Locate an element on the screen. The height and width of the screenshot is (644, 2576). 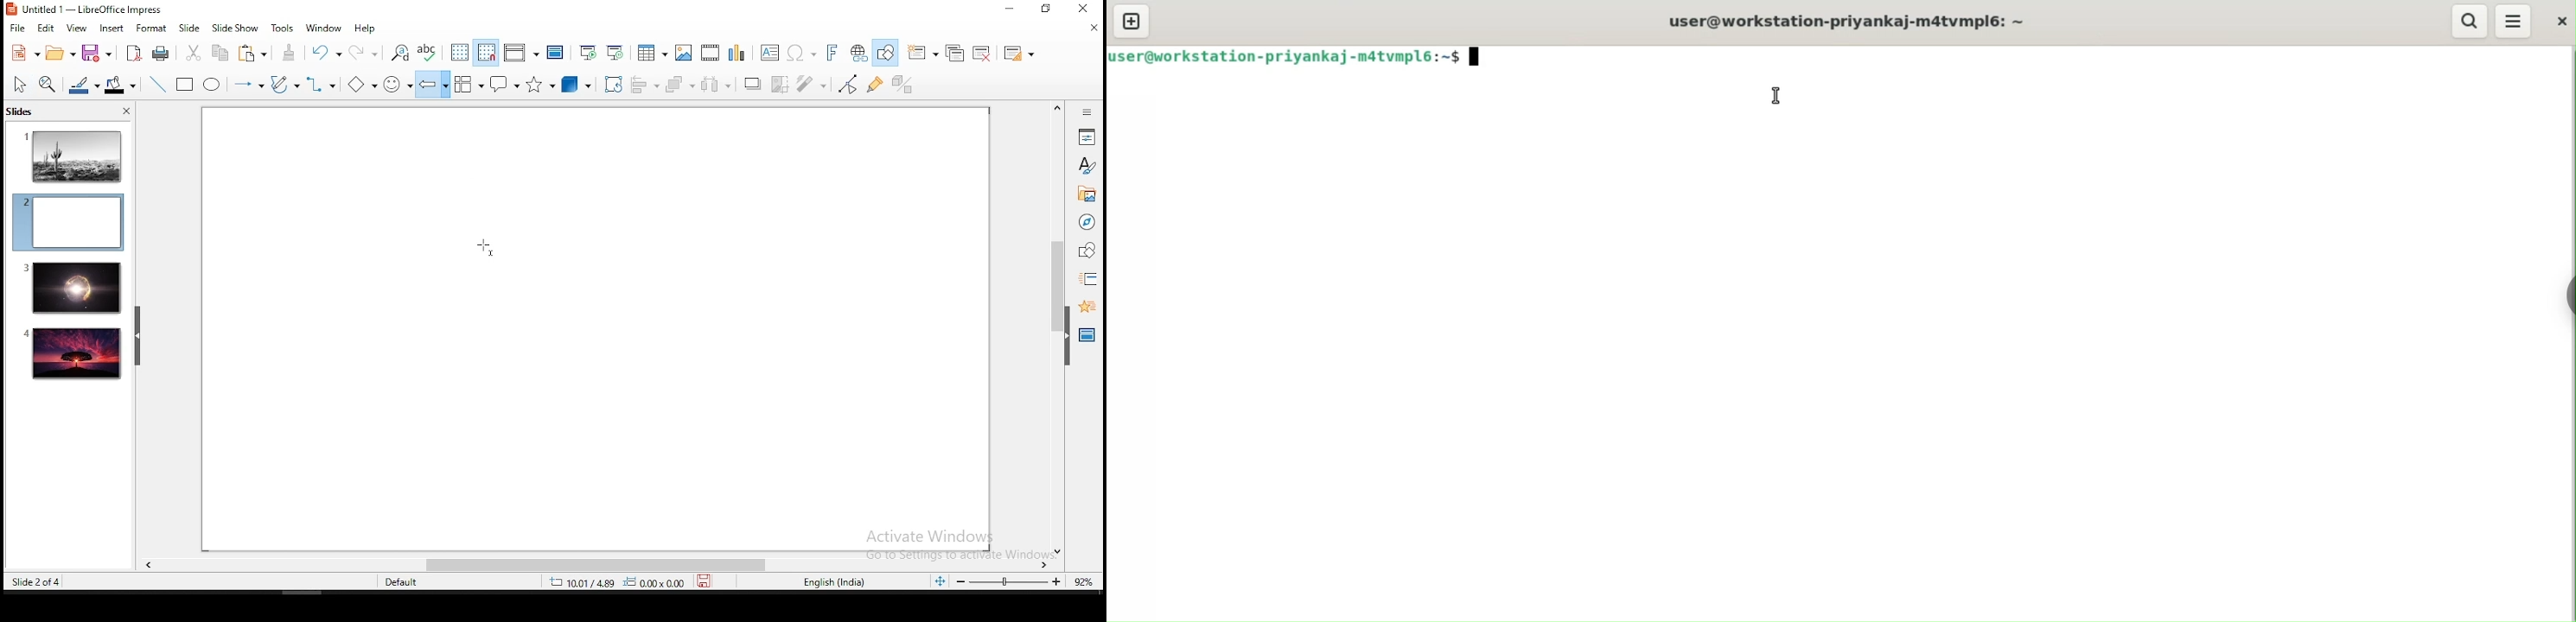
save is located at coordinates (708, 582).